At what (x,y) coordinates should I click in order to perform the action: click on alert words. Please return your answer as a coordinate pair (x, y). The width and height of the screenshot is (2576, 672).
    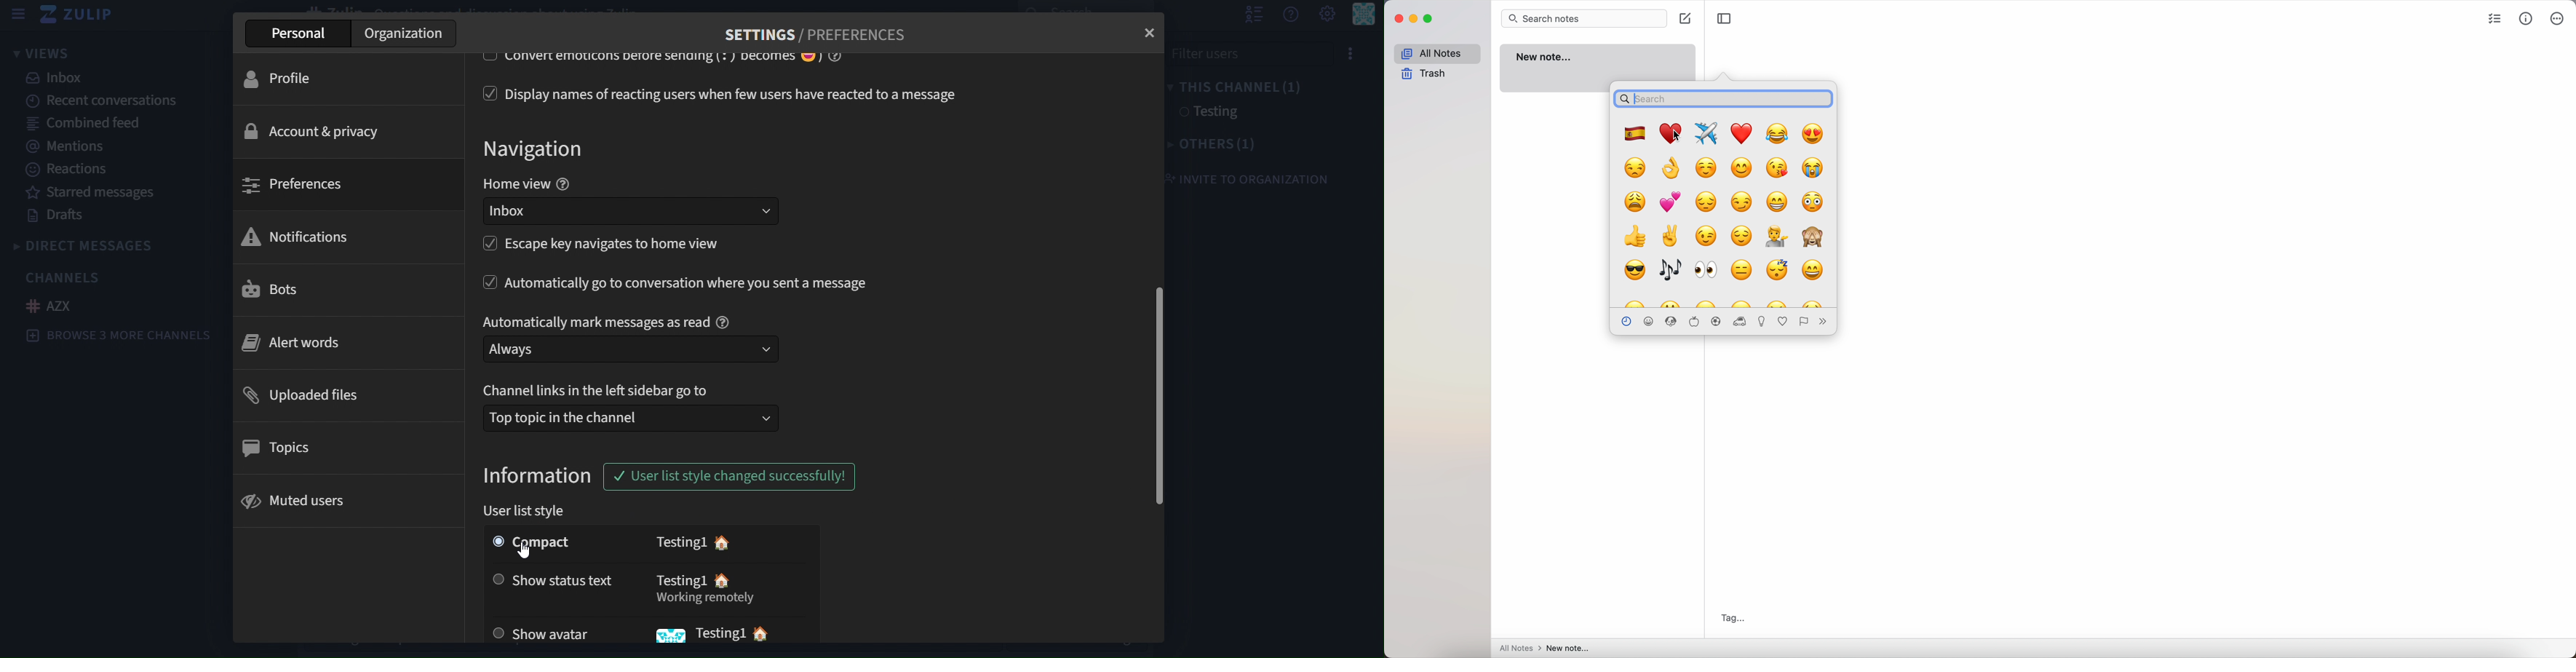
    Looking at the image, I should click on (296, 341).